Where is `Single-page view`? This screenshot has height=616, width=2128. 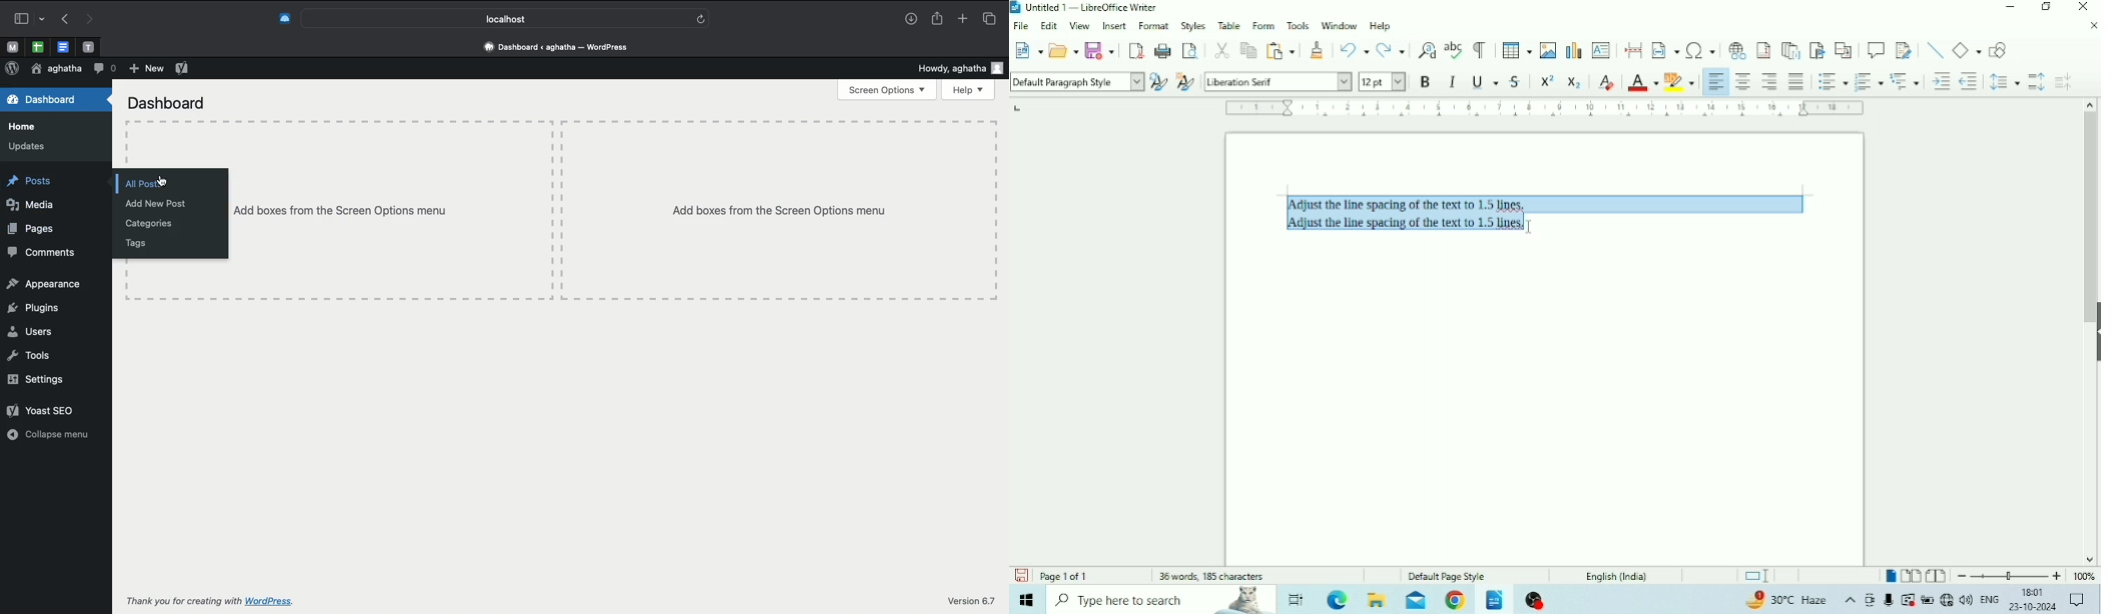 Single-page view is located at coordinates (1891, 577).